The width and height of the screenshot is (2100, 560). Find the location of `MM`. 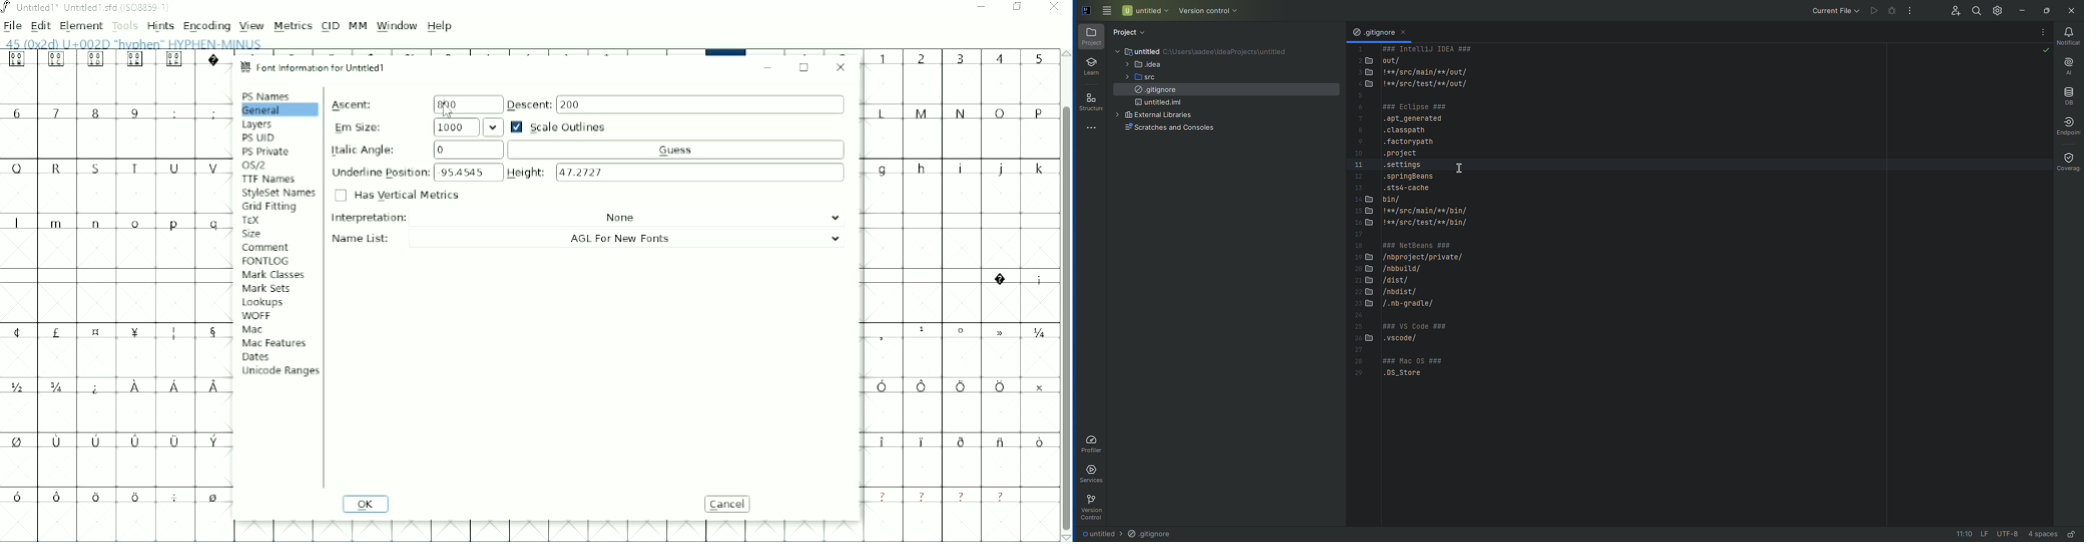

MM is located at coordinates (358, 26).